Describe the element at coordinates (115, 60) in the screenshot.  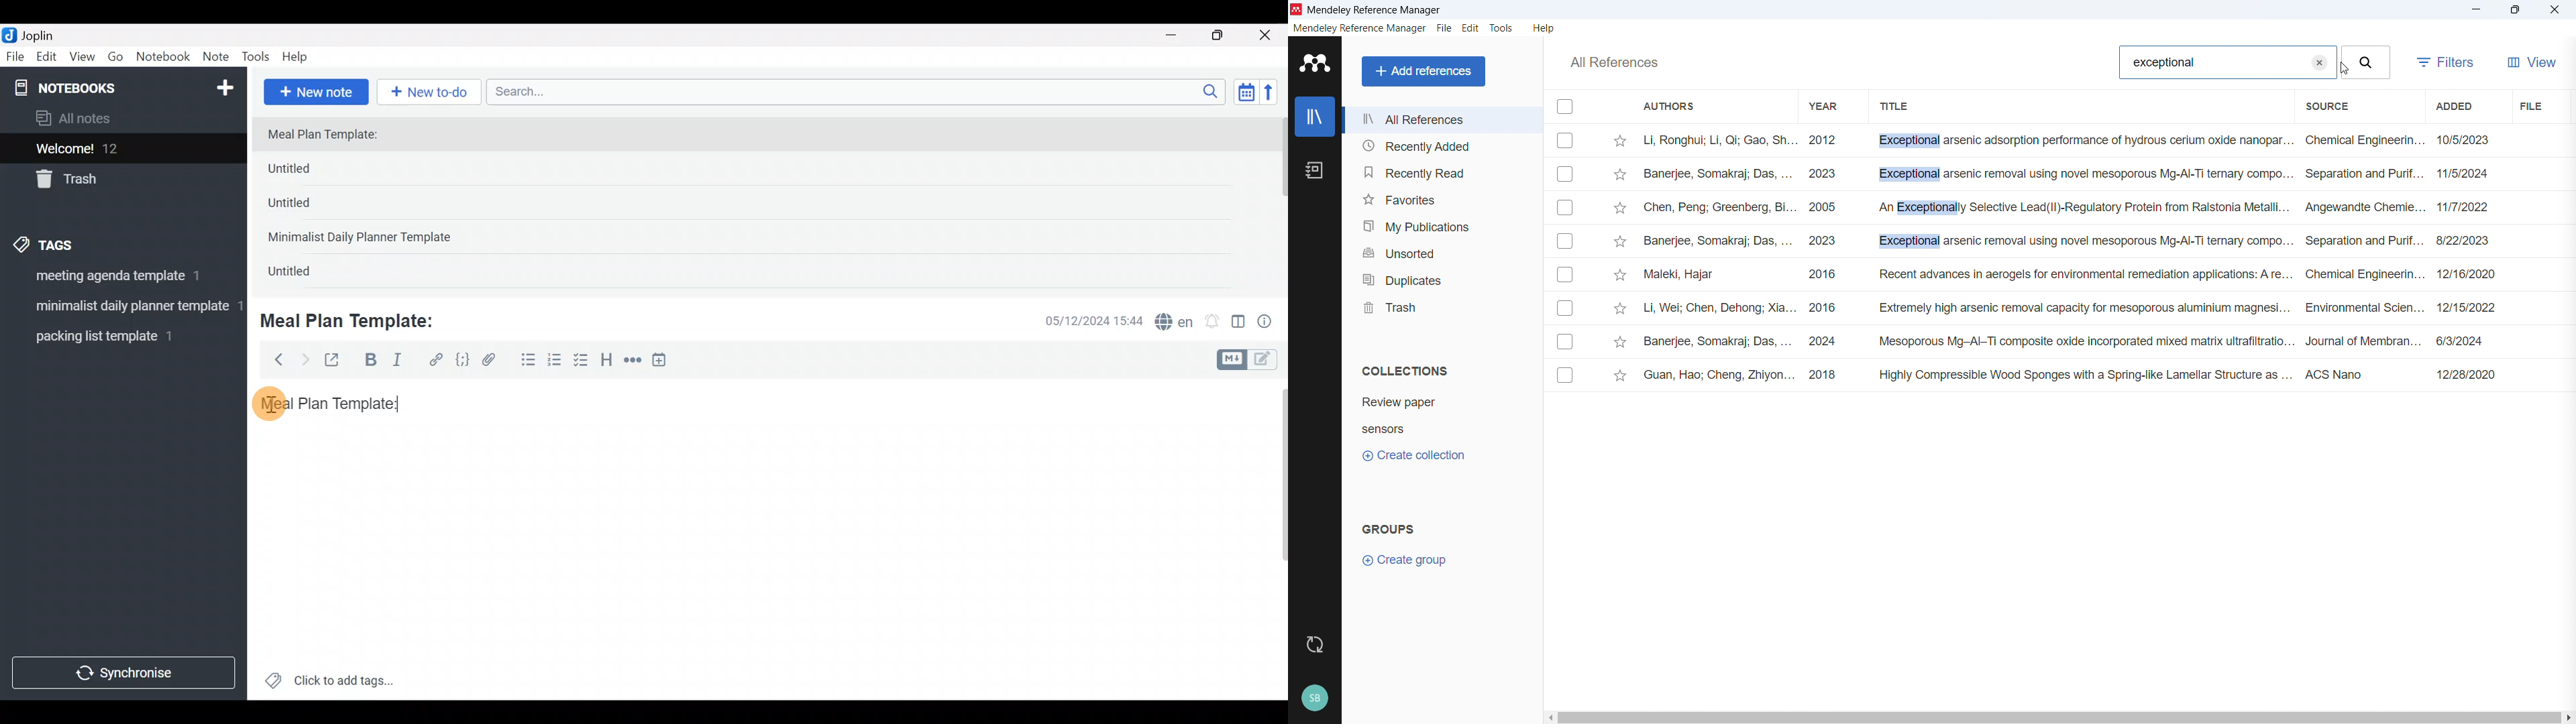
I see `Go` at that location.